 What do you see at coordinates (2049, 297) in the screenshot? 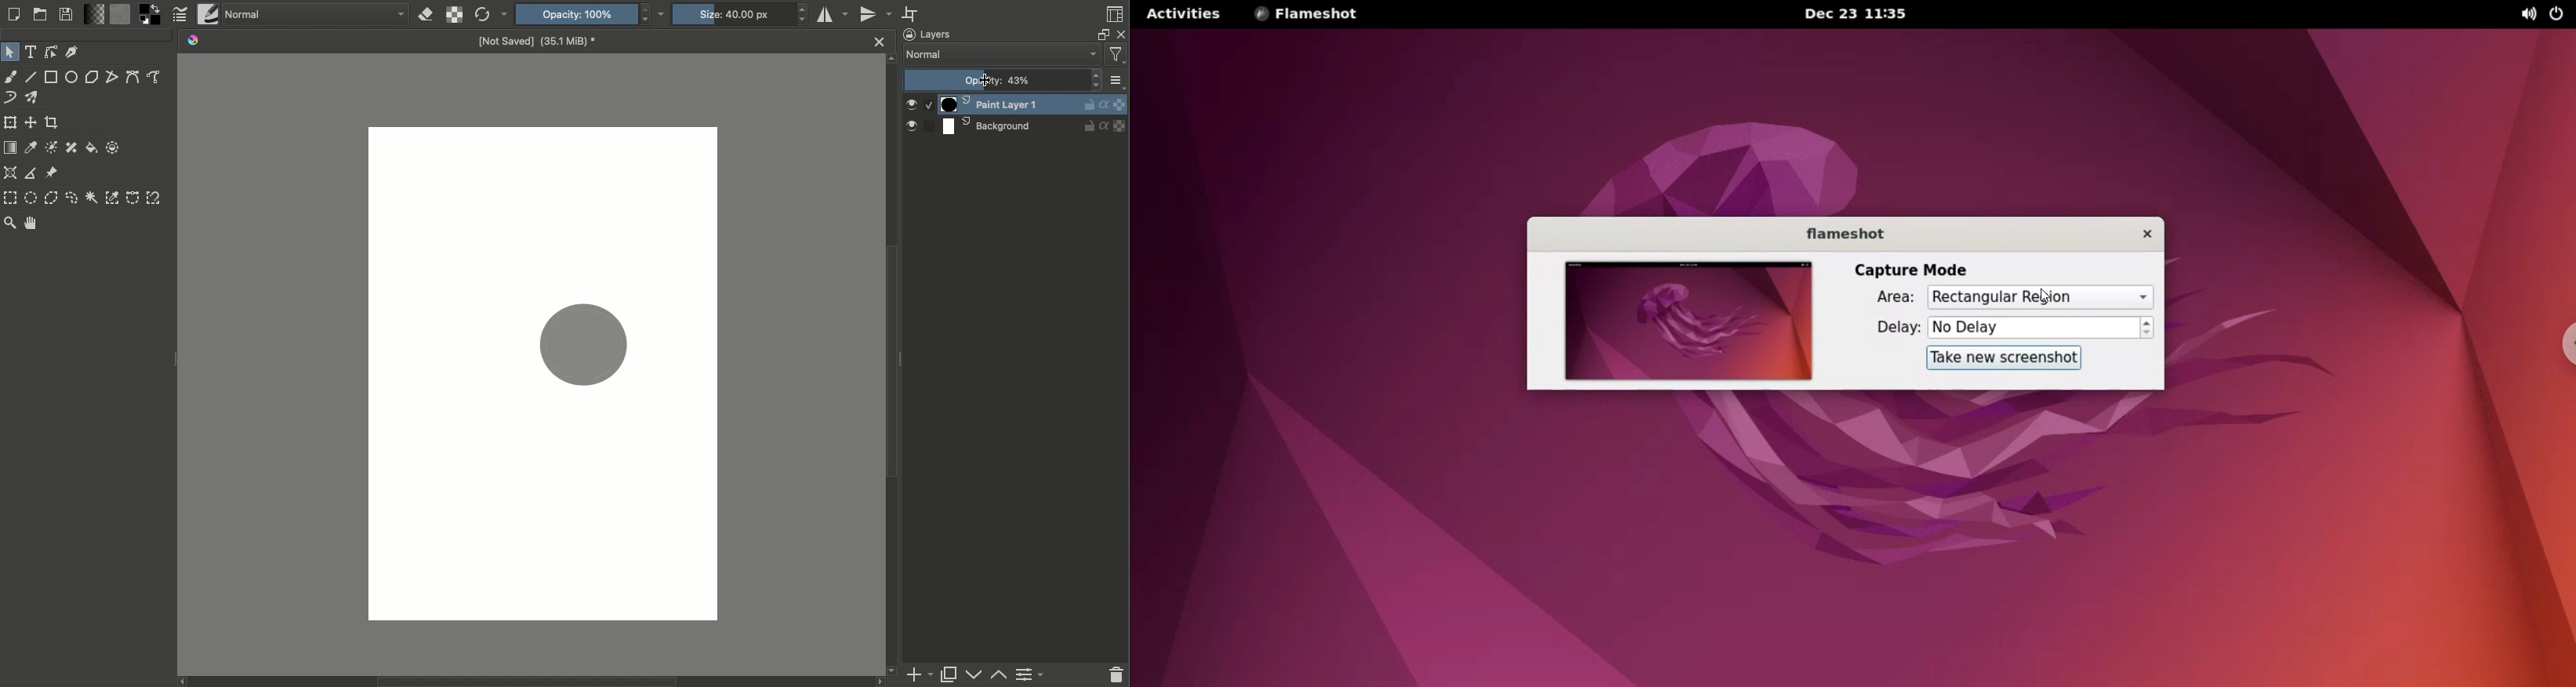
I see `cursor` at bounding box center [2049, 297].